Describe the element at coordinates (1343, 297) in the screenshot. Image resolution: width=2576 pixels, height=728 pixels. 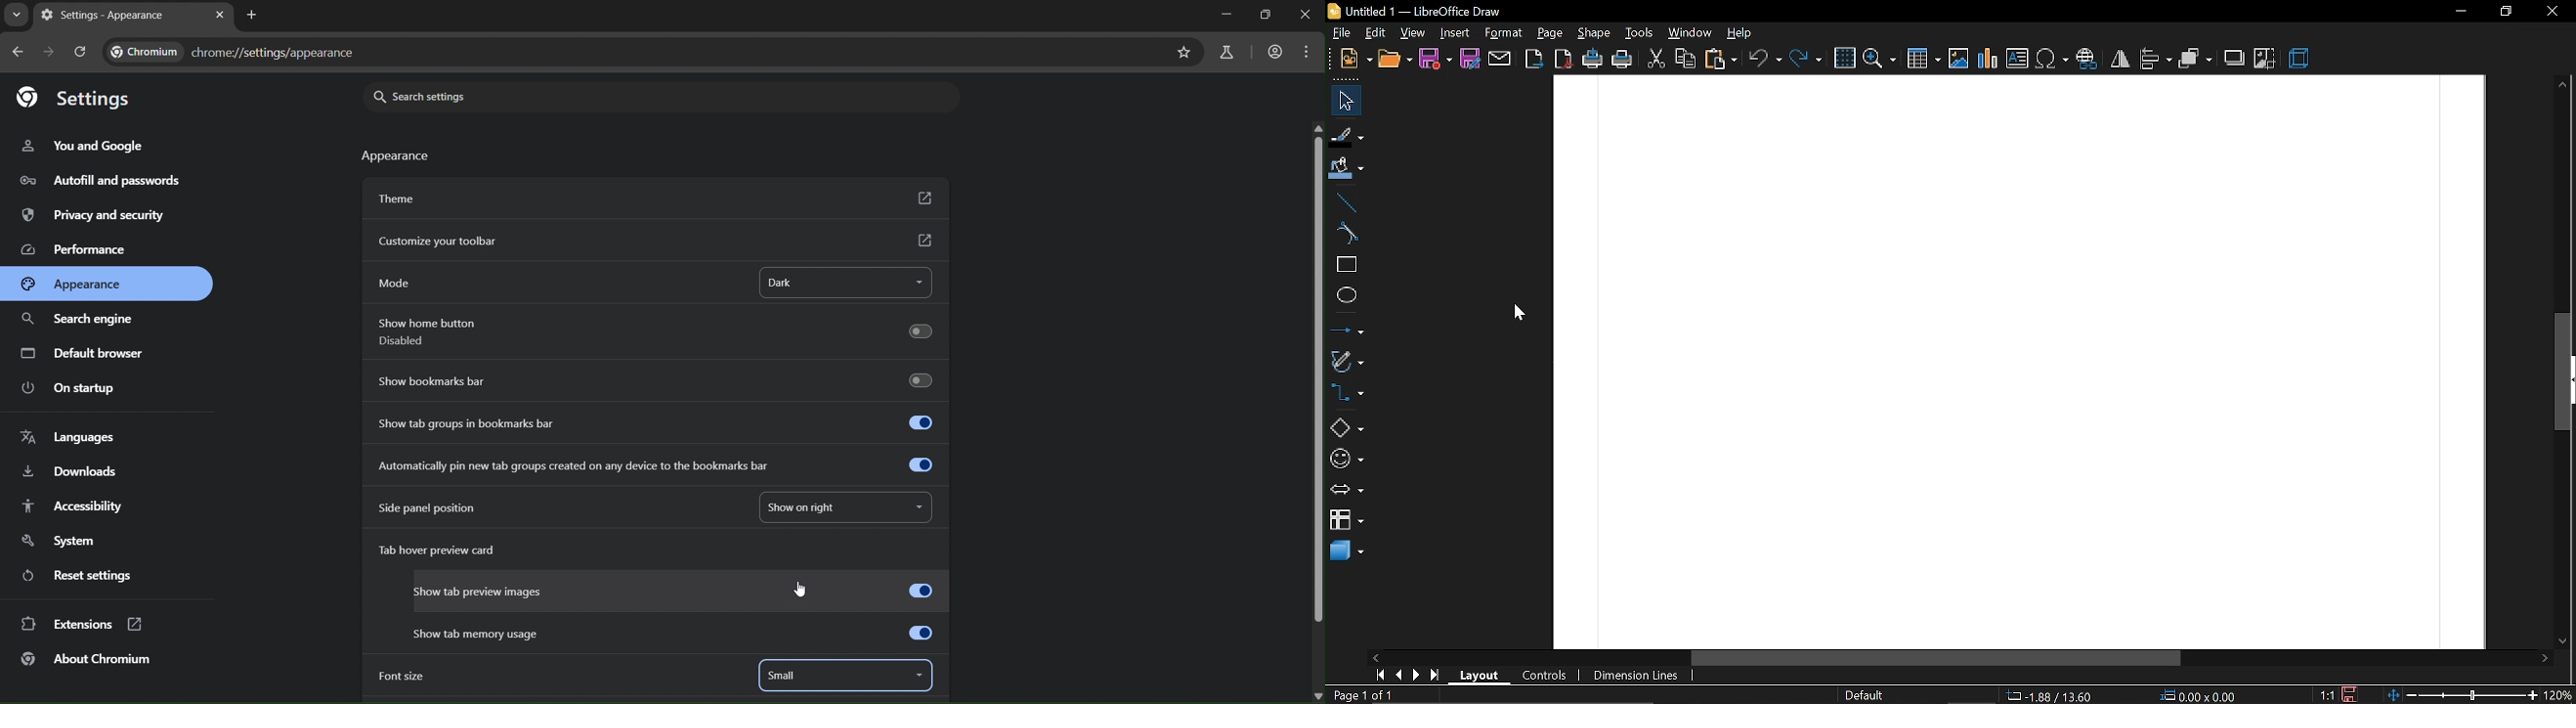
I see `ellipse` at that location.